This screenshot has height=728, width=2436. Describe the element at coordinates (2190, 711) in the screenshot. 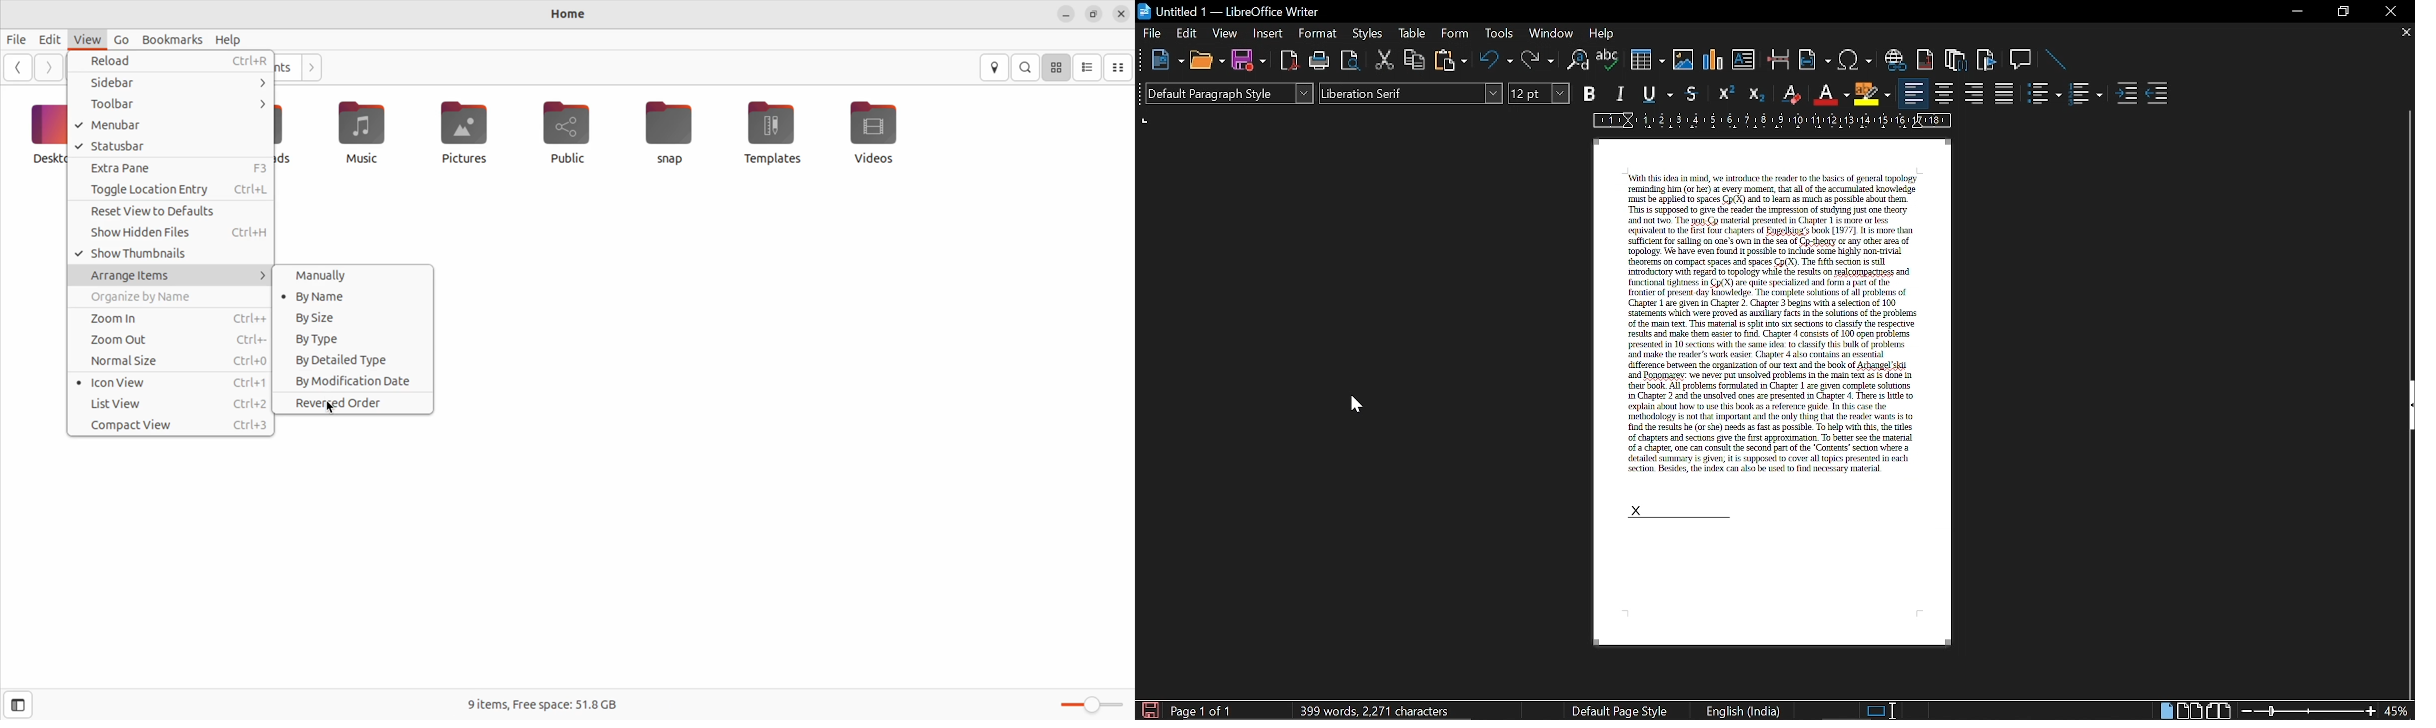

I see `multiple page view` at that location.